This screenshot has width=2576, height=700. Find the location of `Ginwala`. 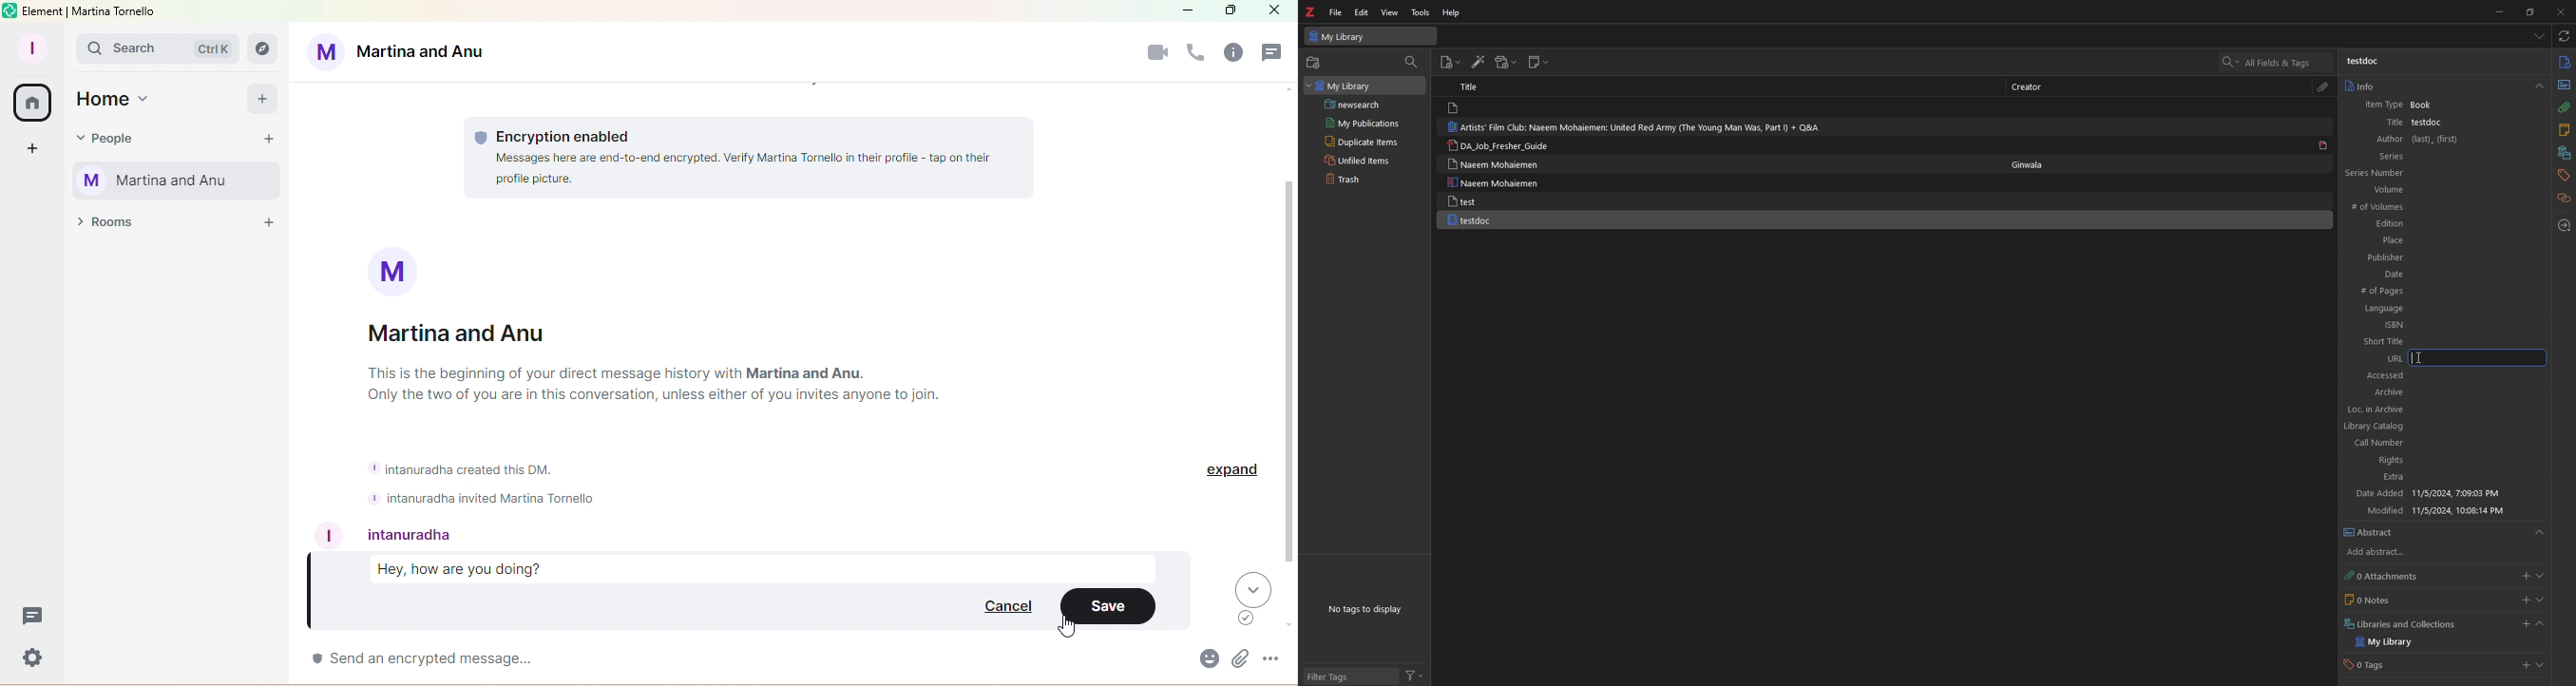

Ginwala is located at coordinates (2035, 165).